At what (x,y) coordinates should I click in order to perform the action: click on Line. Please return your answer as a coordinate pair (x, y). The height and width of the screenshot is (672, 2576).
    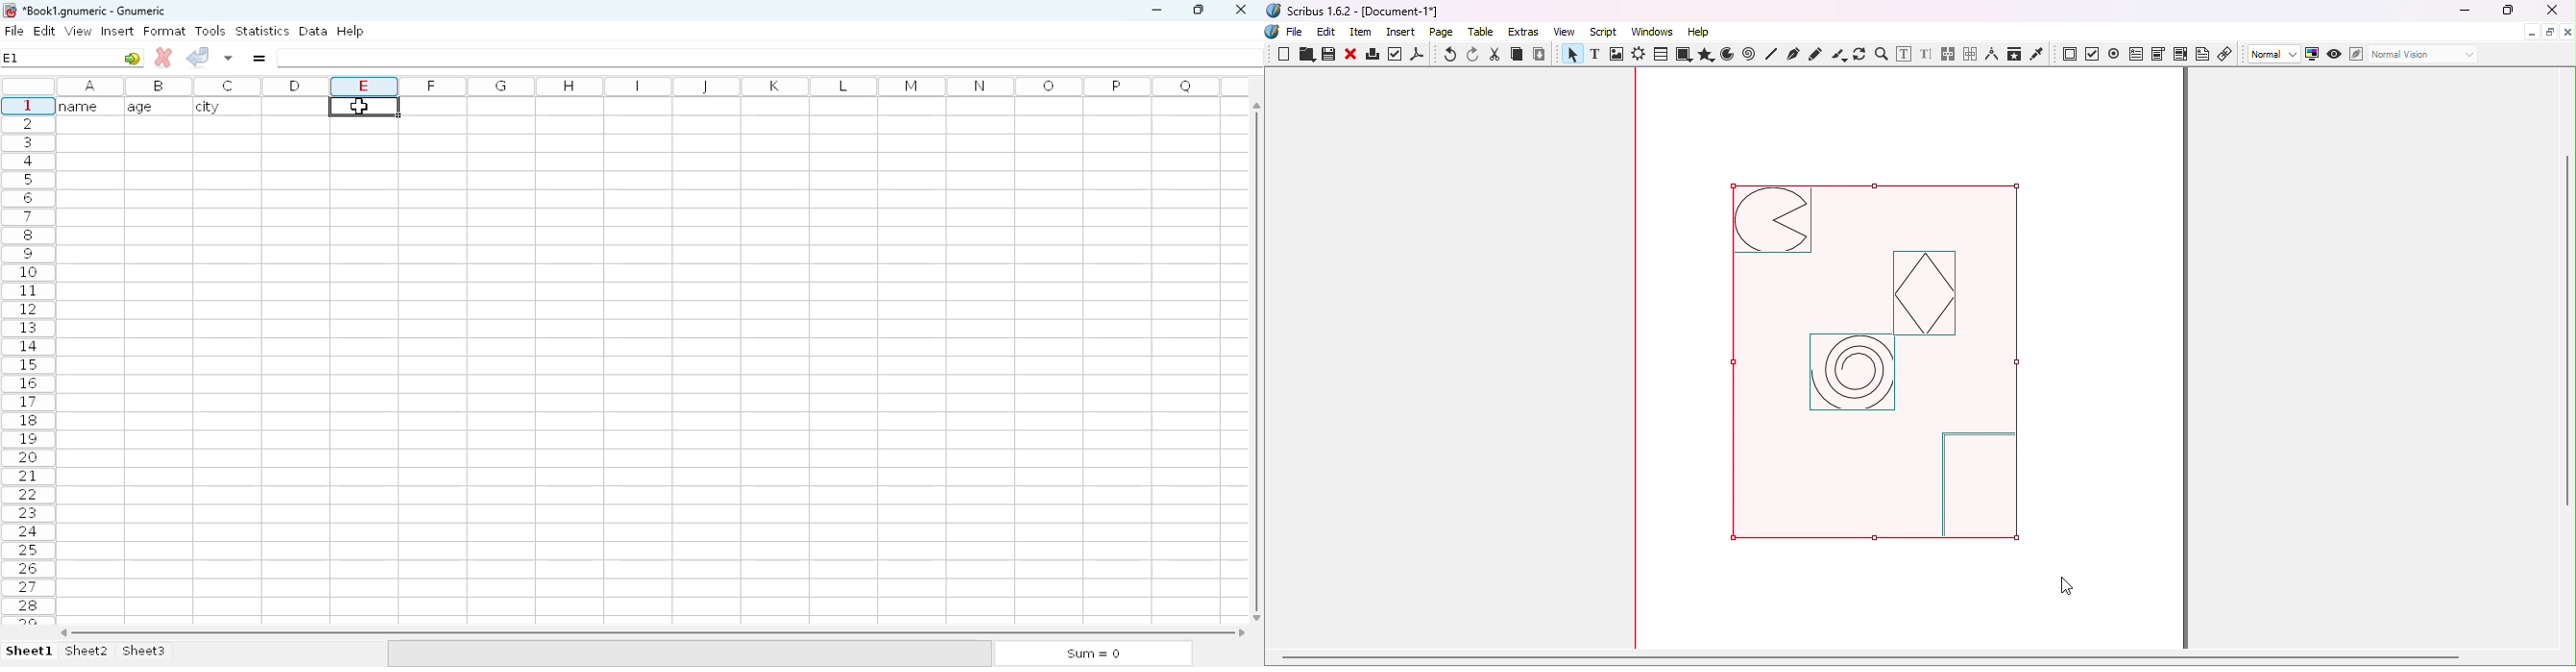
    Looking at the image, I should click on (1772, 54).